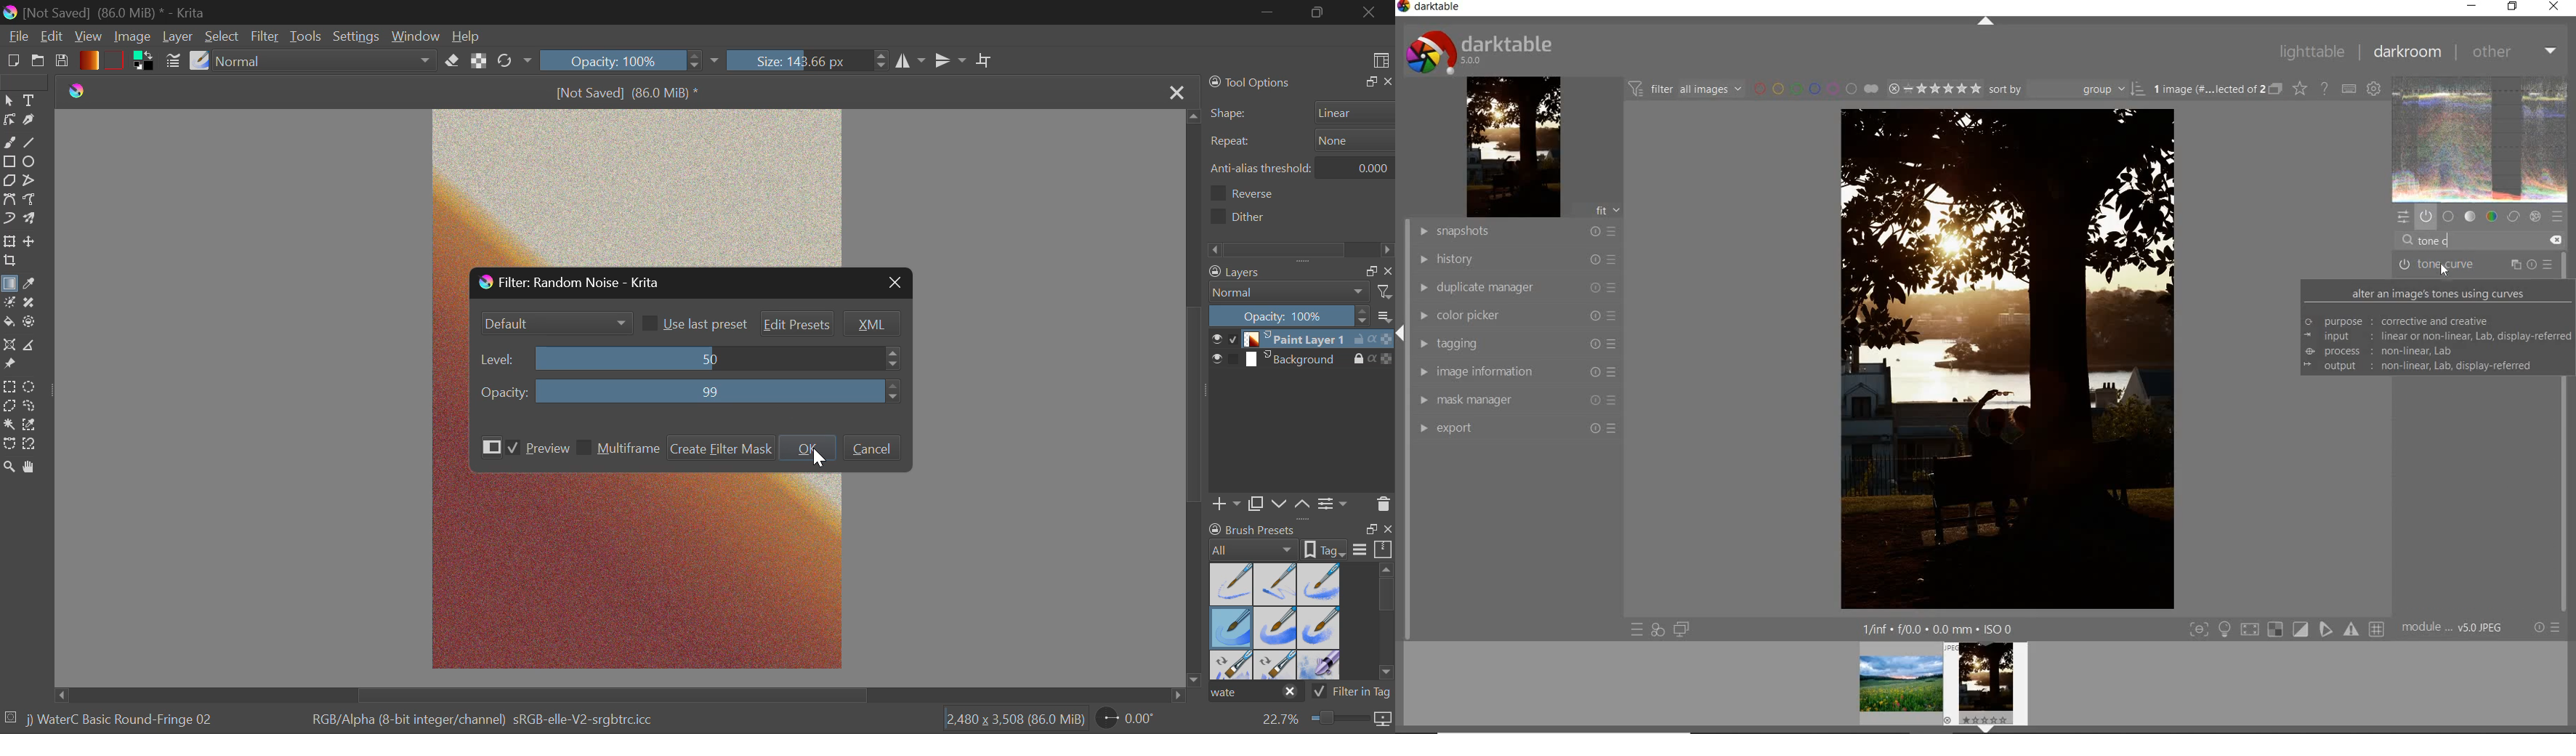 The height and width of the screenshot is (756, 2576). What do you see at coordinates (467, 34) in the screenshot?
I see `Help` at bounding box center [467, 34].